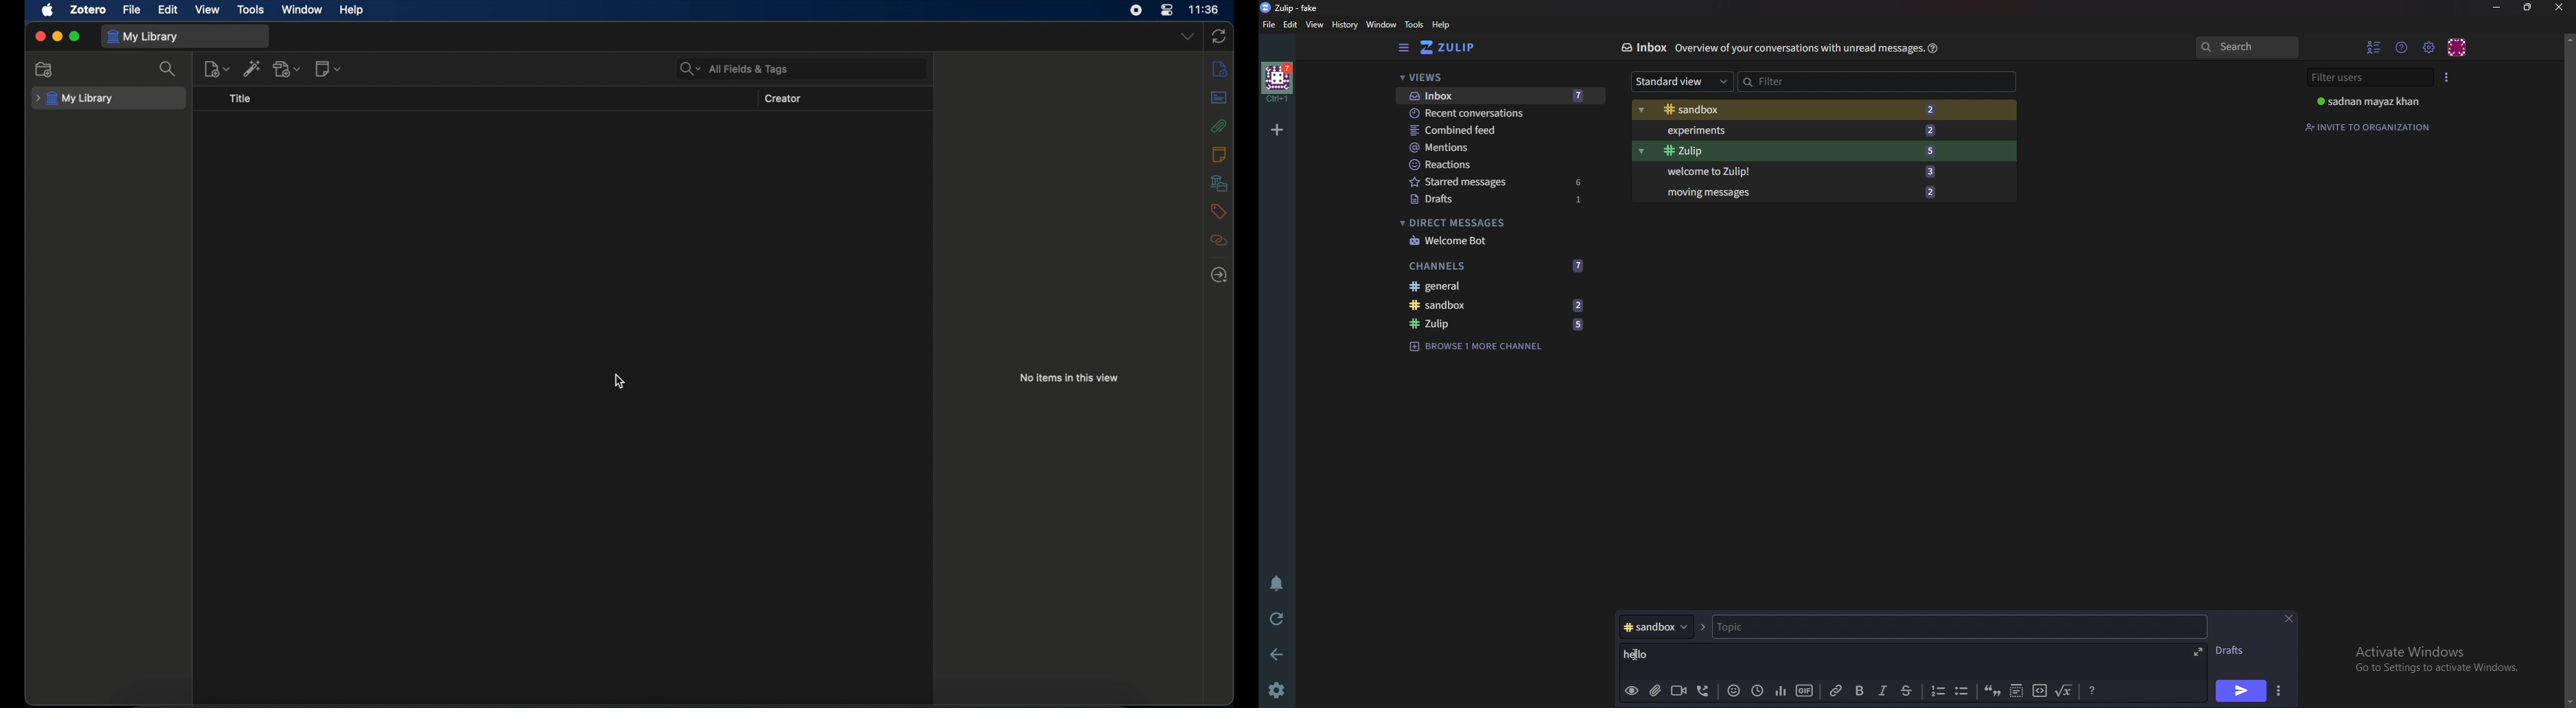 This screenshot has width=2576, height=728. I want to click on User list style, so click(2446, 77).